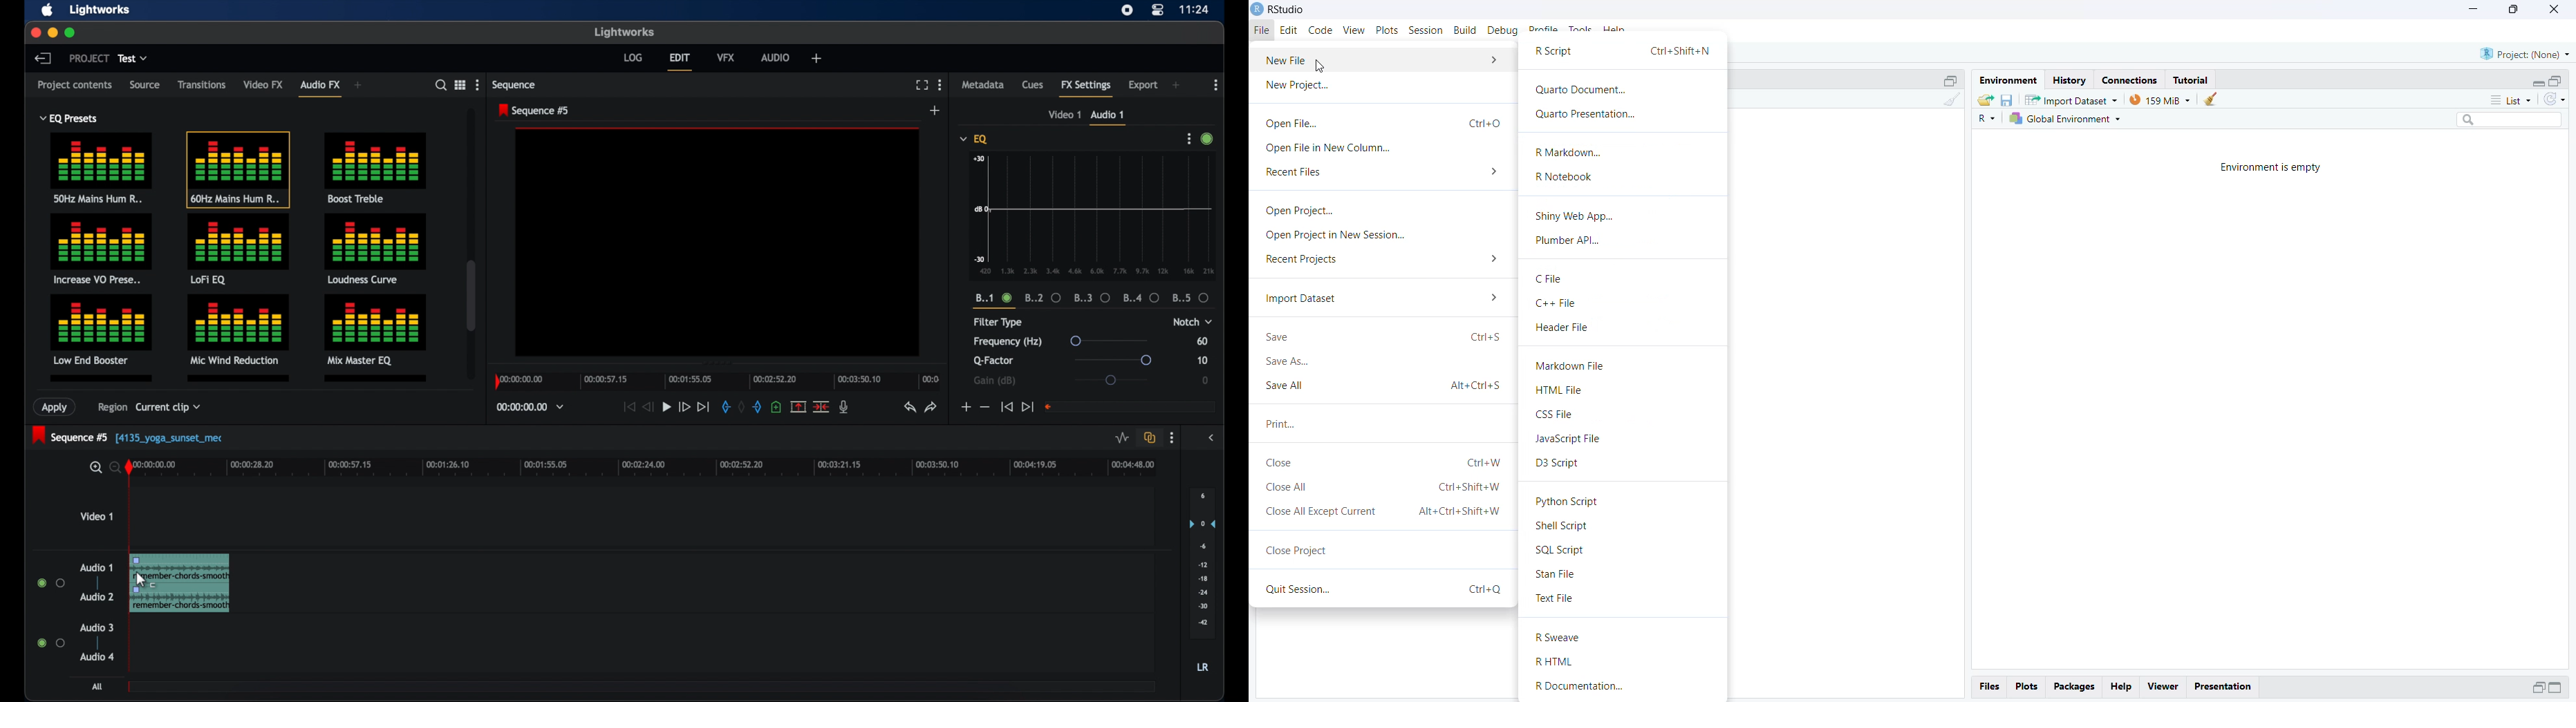  What do you see at coordinates (1549, 278) in the screenshot?
I see `C File` at bounding box center [1549, 278].